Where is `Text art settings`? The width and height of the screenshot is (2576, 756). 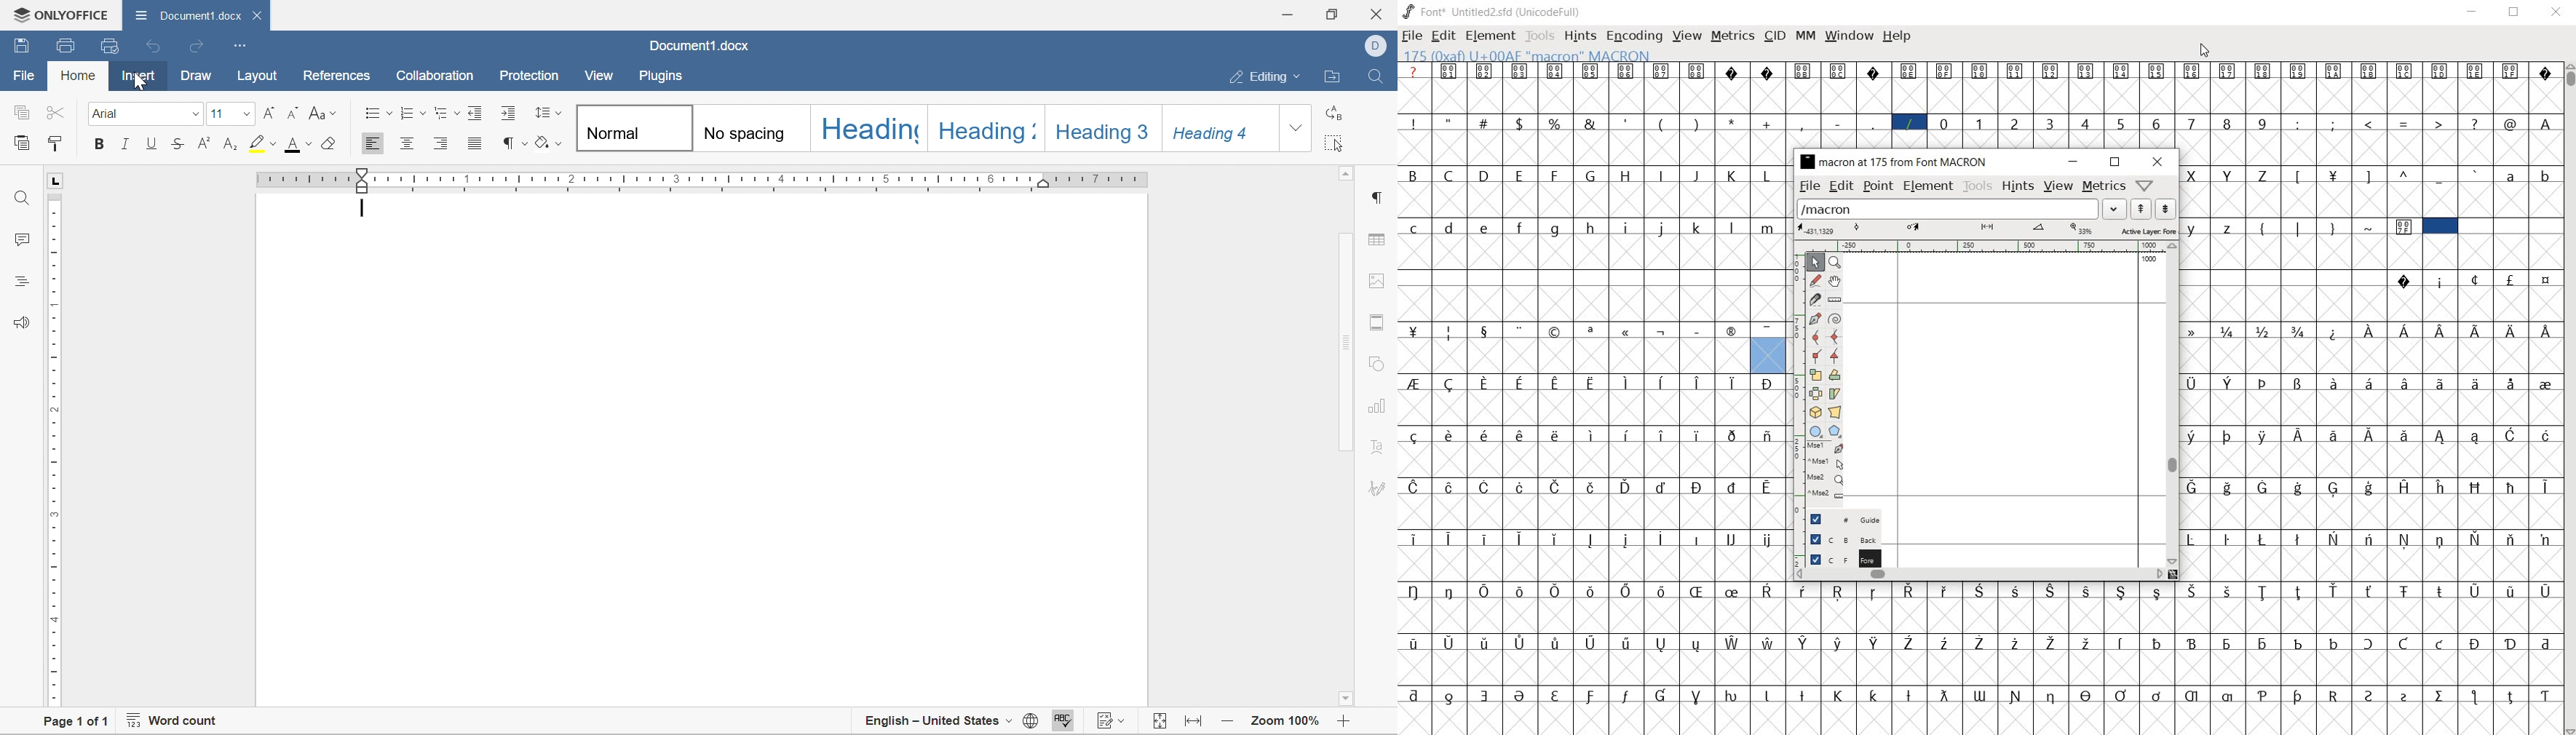
Text art settings is located at coordinates (1380, 490).